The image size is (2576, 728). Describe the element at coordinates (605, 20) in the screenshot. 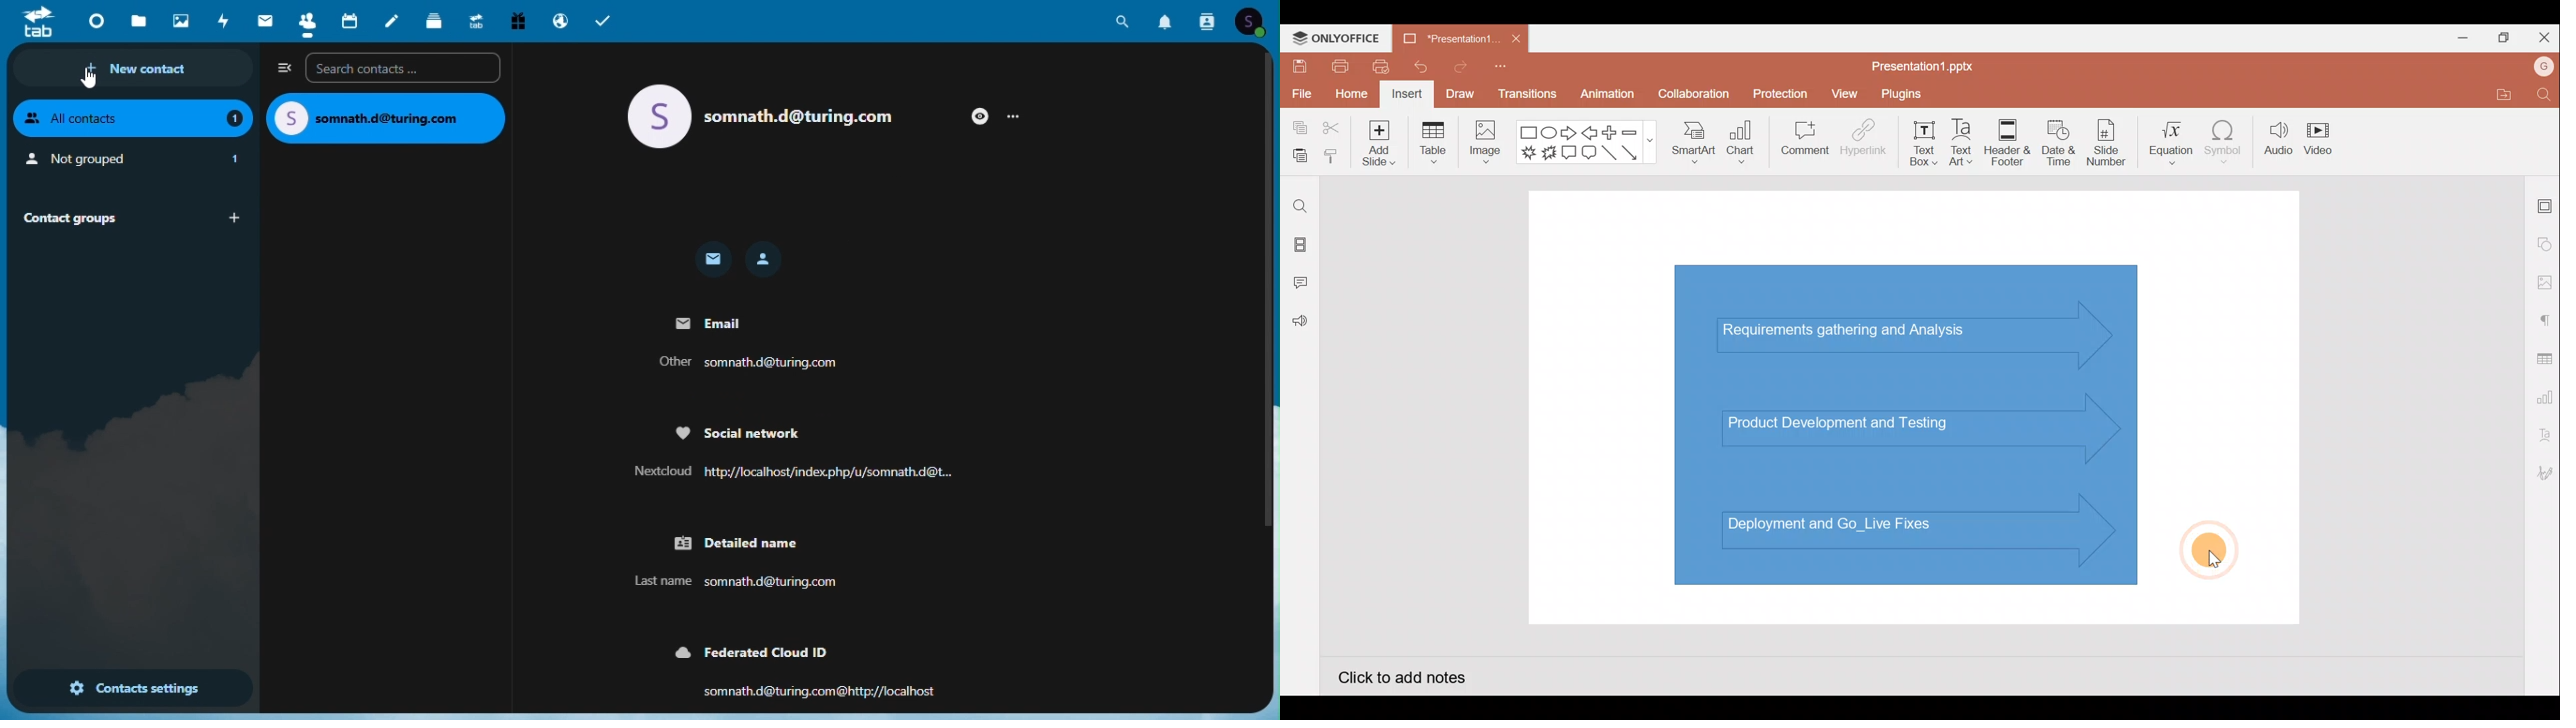

I see `Tasks` at that location.